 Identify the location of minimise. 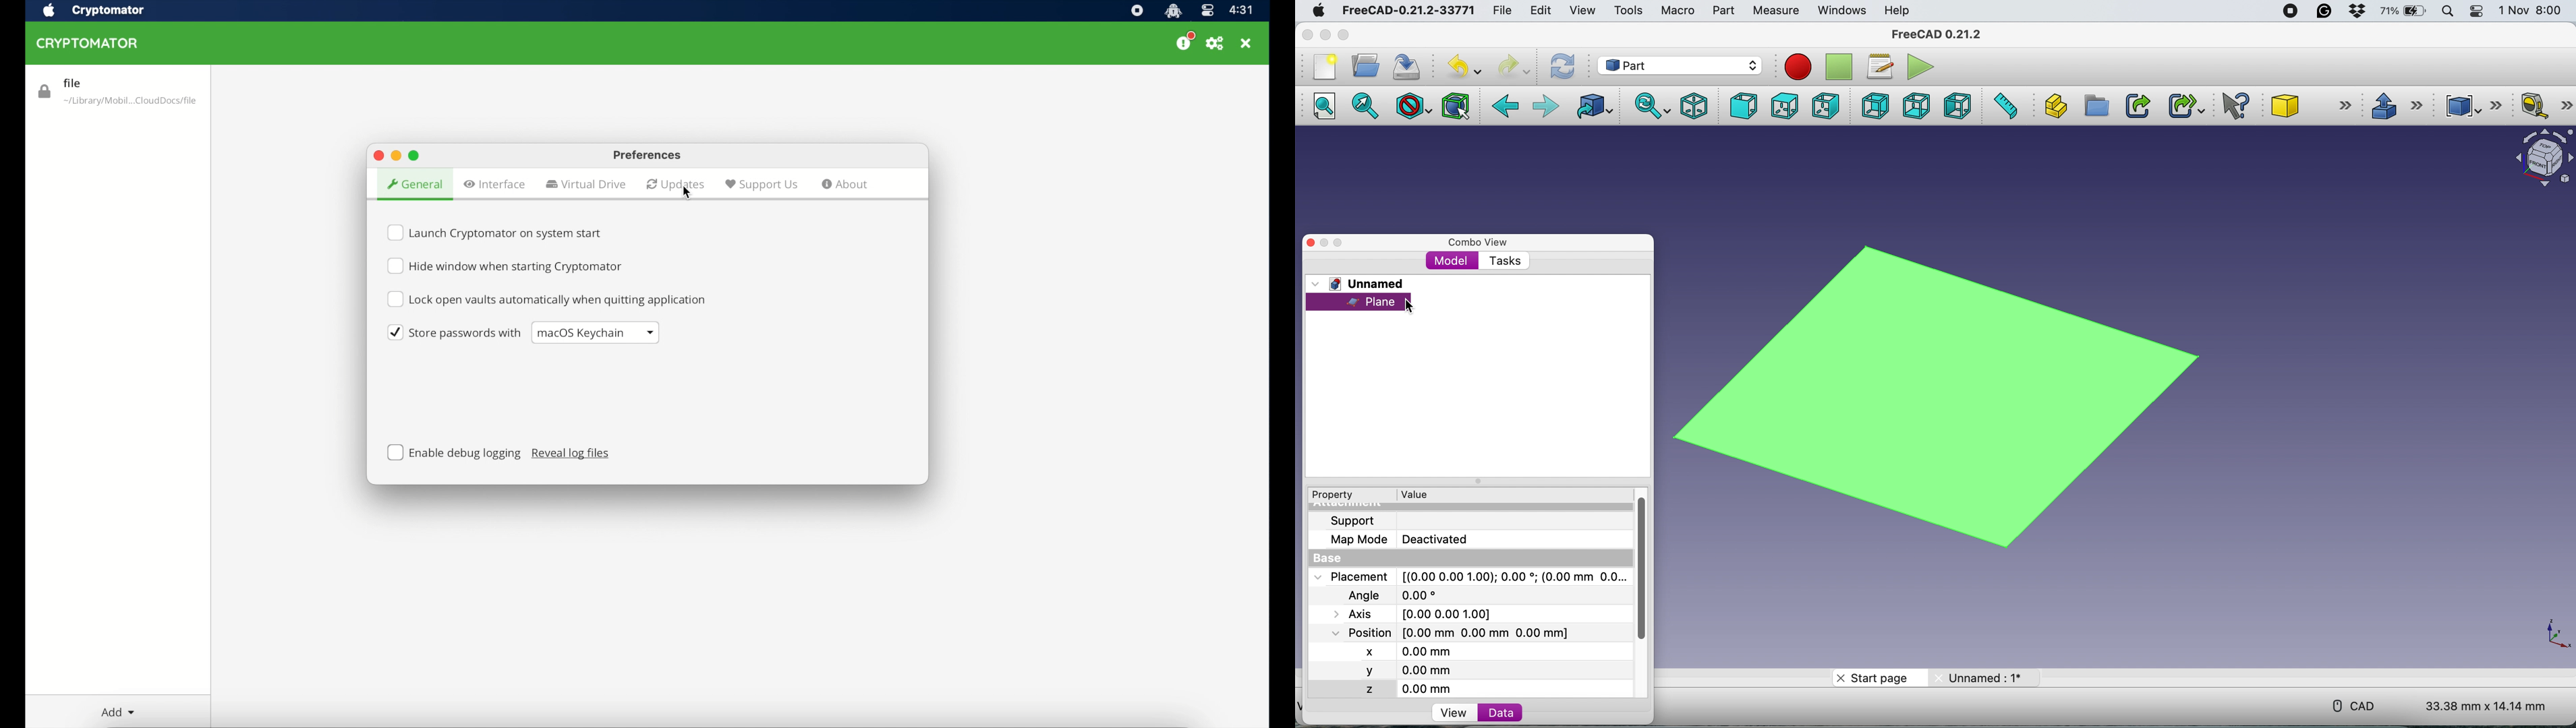
(1325, 34).